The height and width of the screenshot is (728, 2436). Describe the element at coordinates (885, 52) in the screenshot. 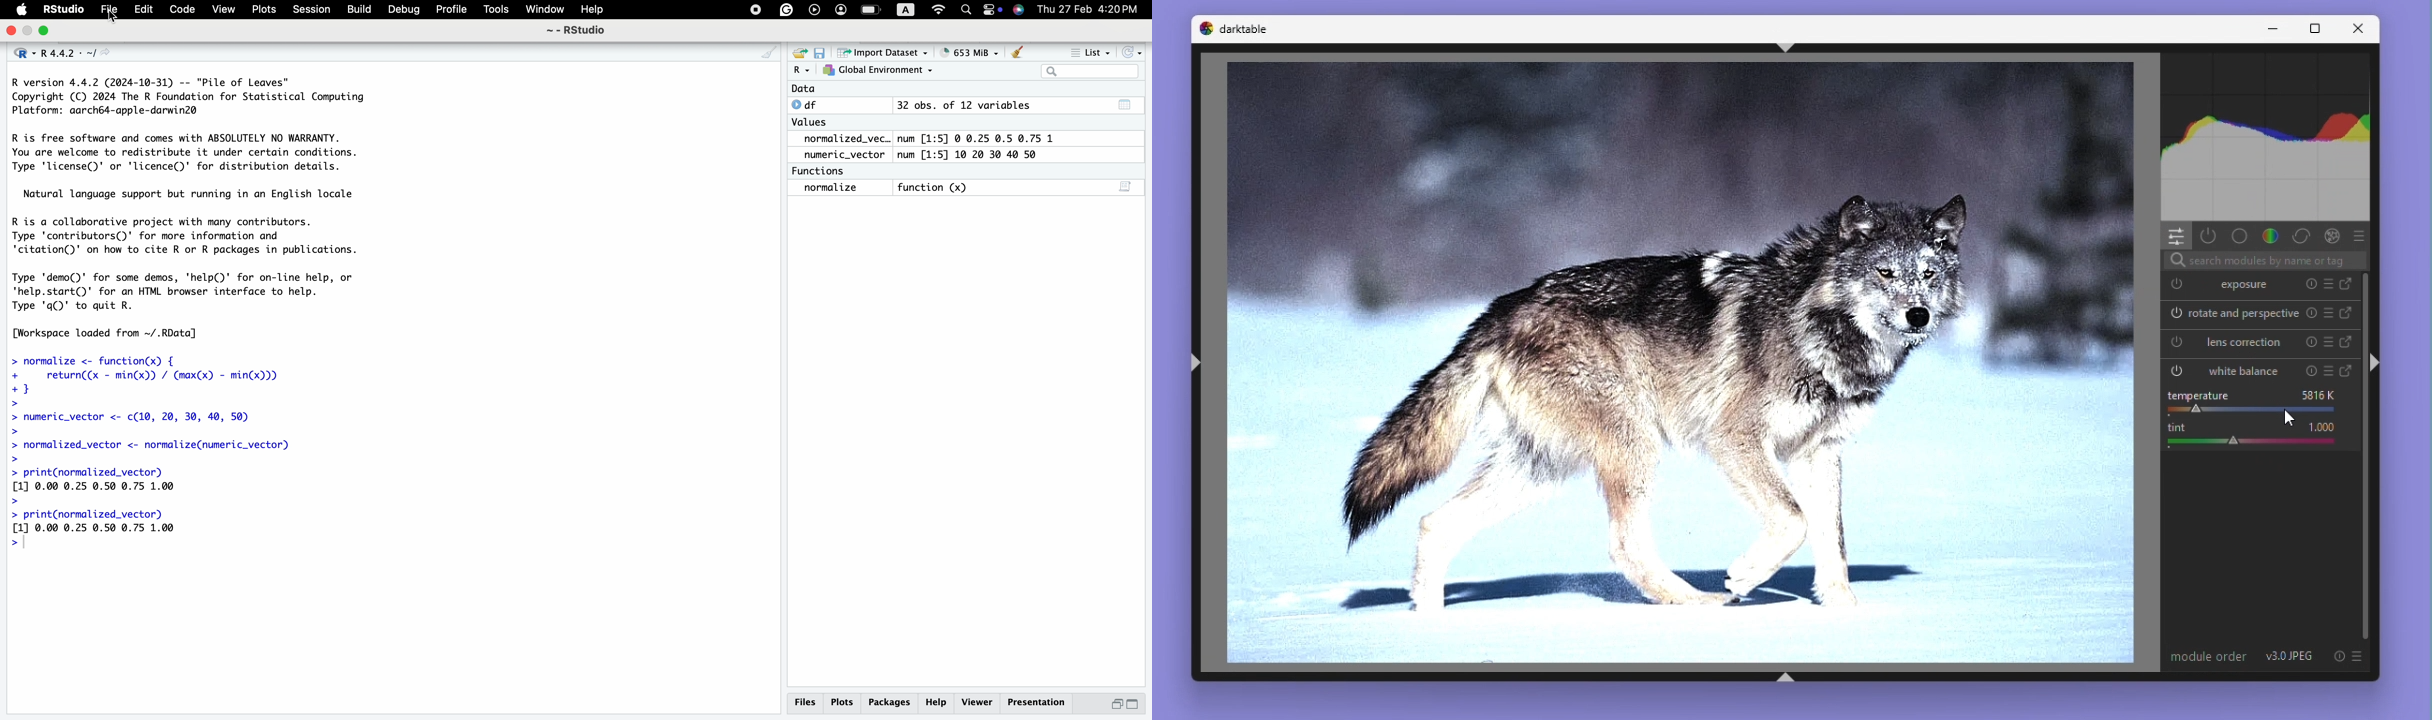

I see `Import Dataset` at that location.